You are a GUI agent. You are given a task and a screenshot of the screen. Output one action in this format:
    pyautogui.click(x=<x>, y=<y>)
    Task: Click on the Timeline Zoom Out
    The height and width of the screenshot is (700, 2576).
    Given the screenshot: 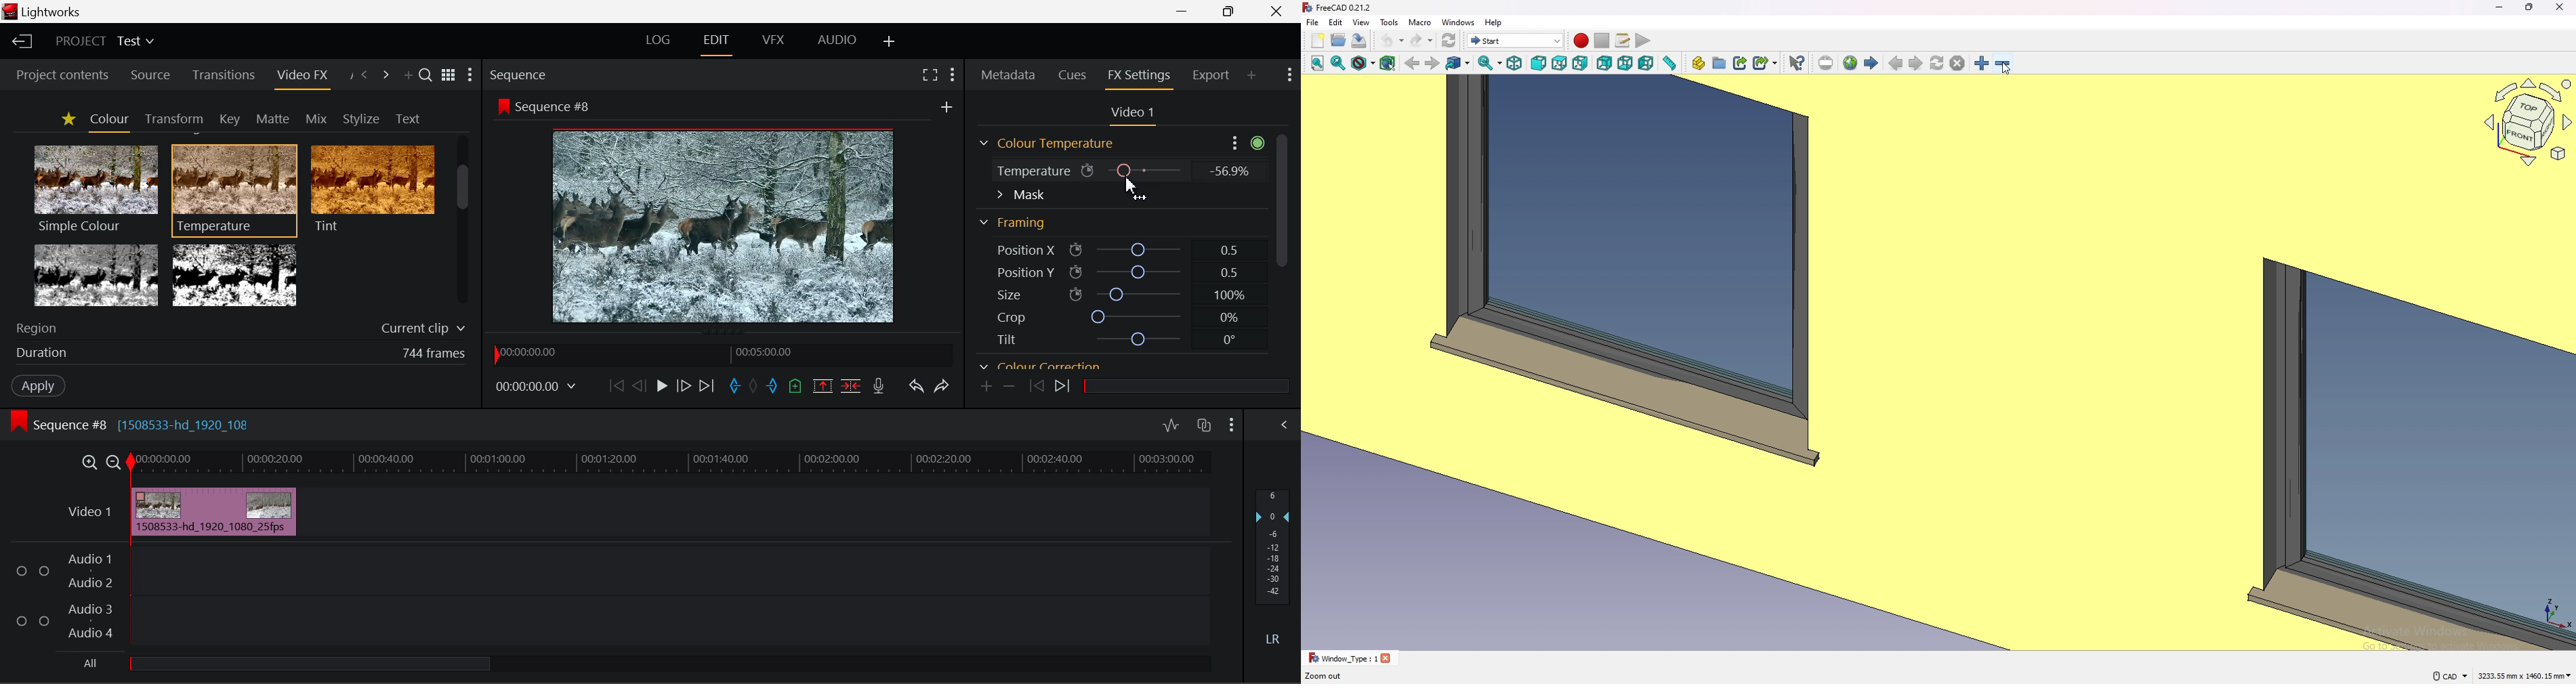 What is the action you would take?
    pyautogui.click(x=115, y=462)
    